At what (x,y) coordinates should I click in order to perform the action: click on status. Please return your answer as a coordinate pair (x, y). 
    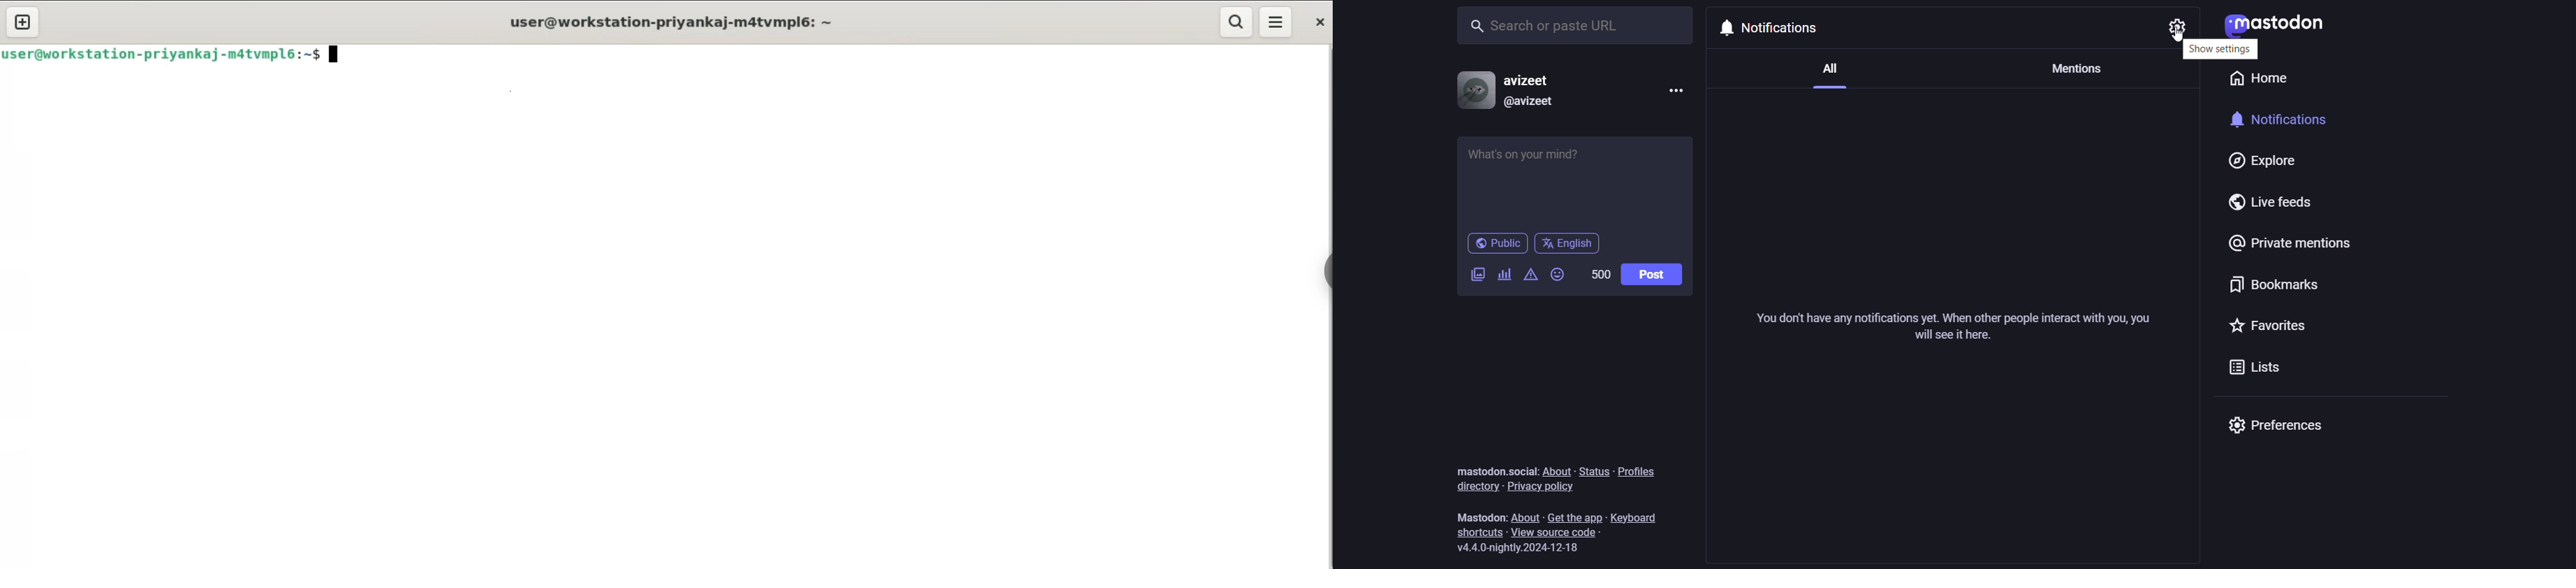
    Looking at the image, I should click on (1593, 471).